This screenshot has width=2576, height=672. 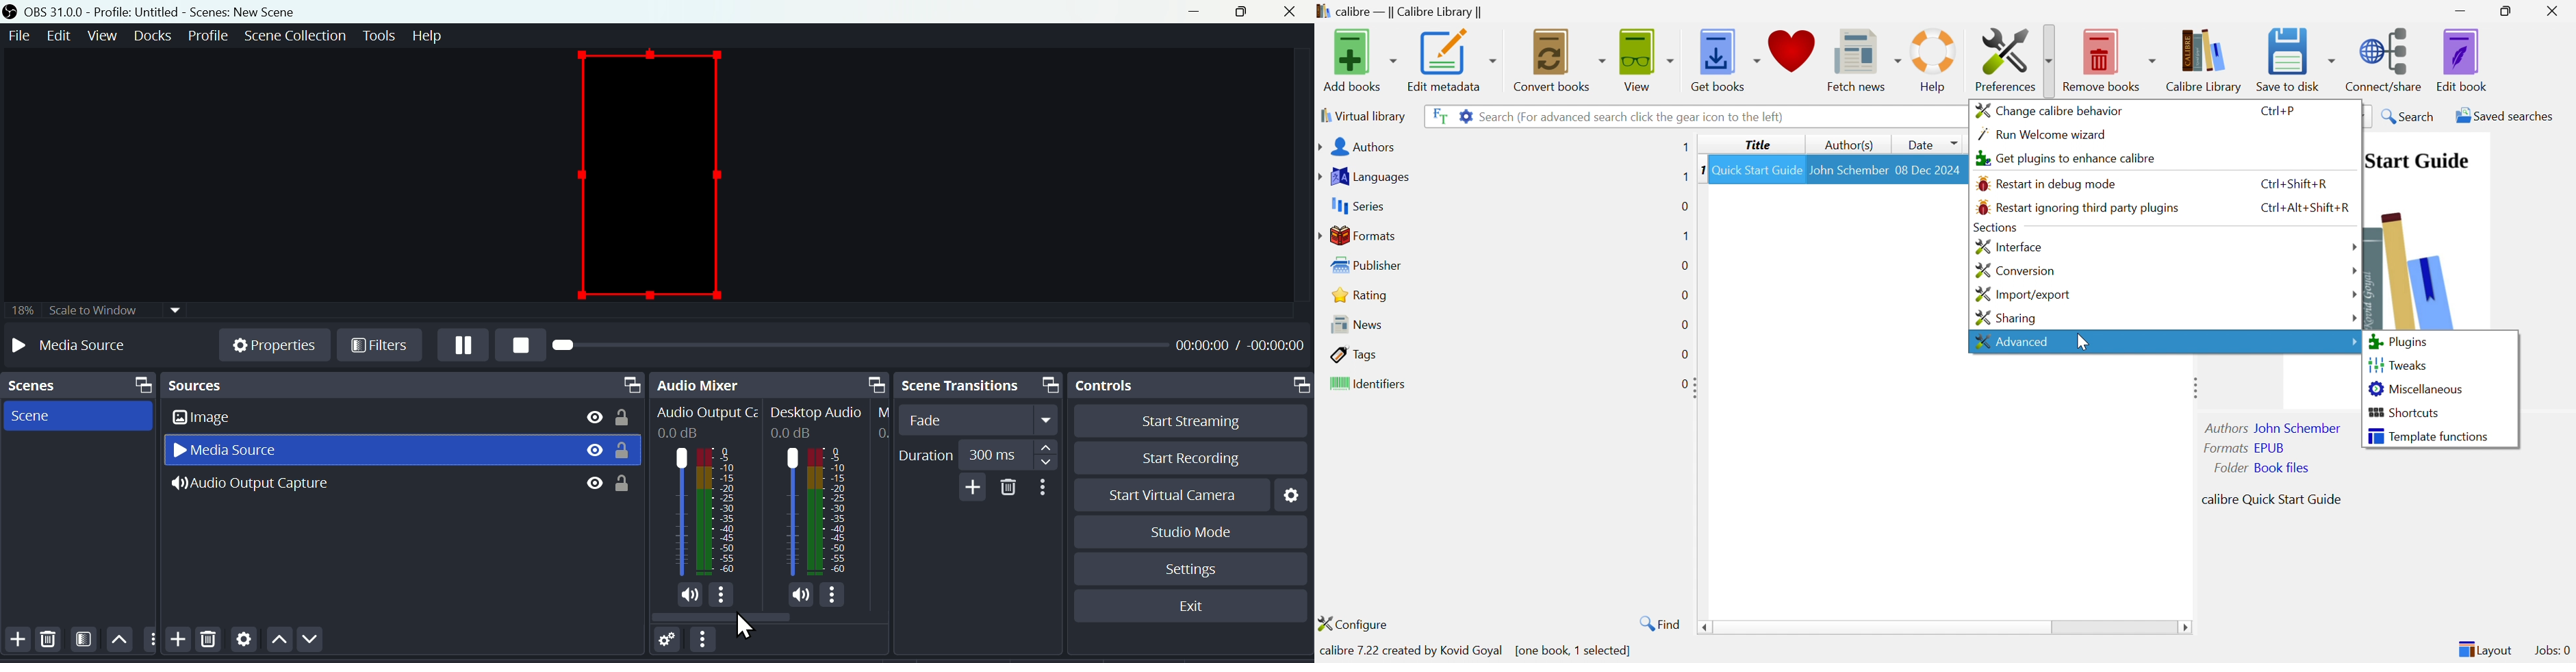 I want to click on Cursar, so click(x=746, y=623).